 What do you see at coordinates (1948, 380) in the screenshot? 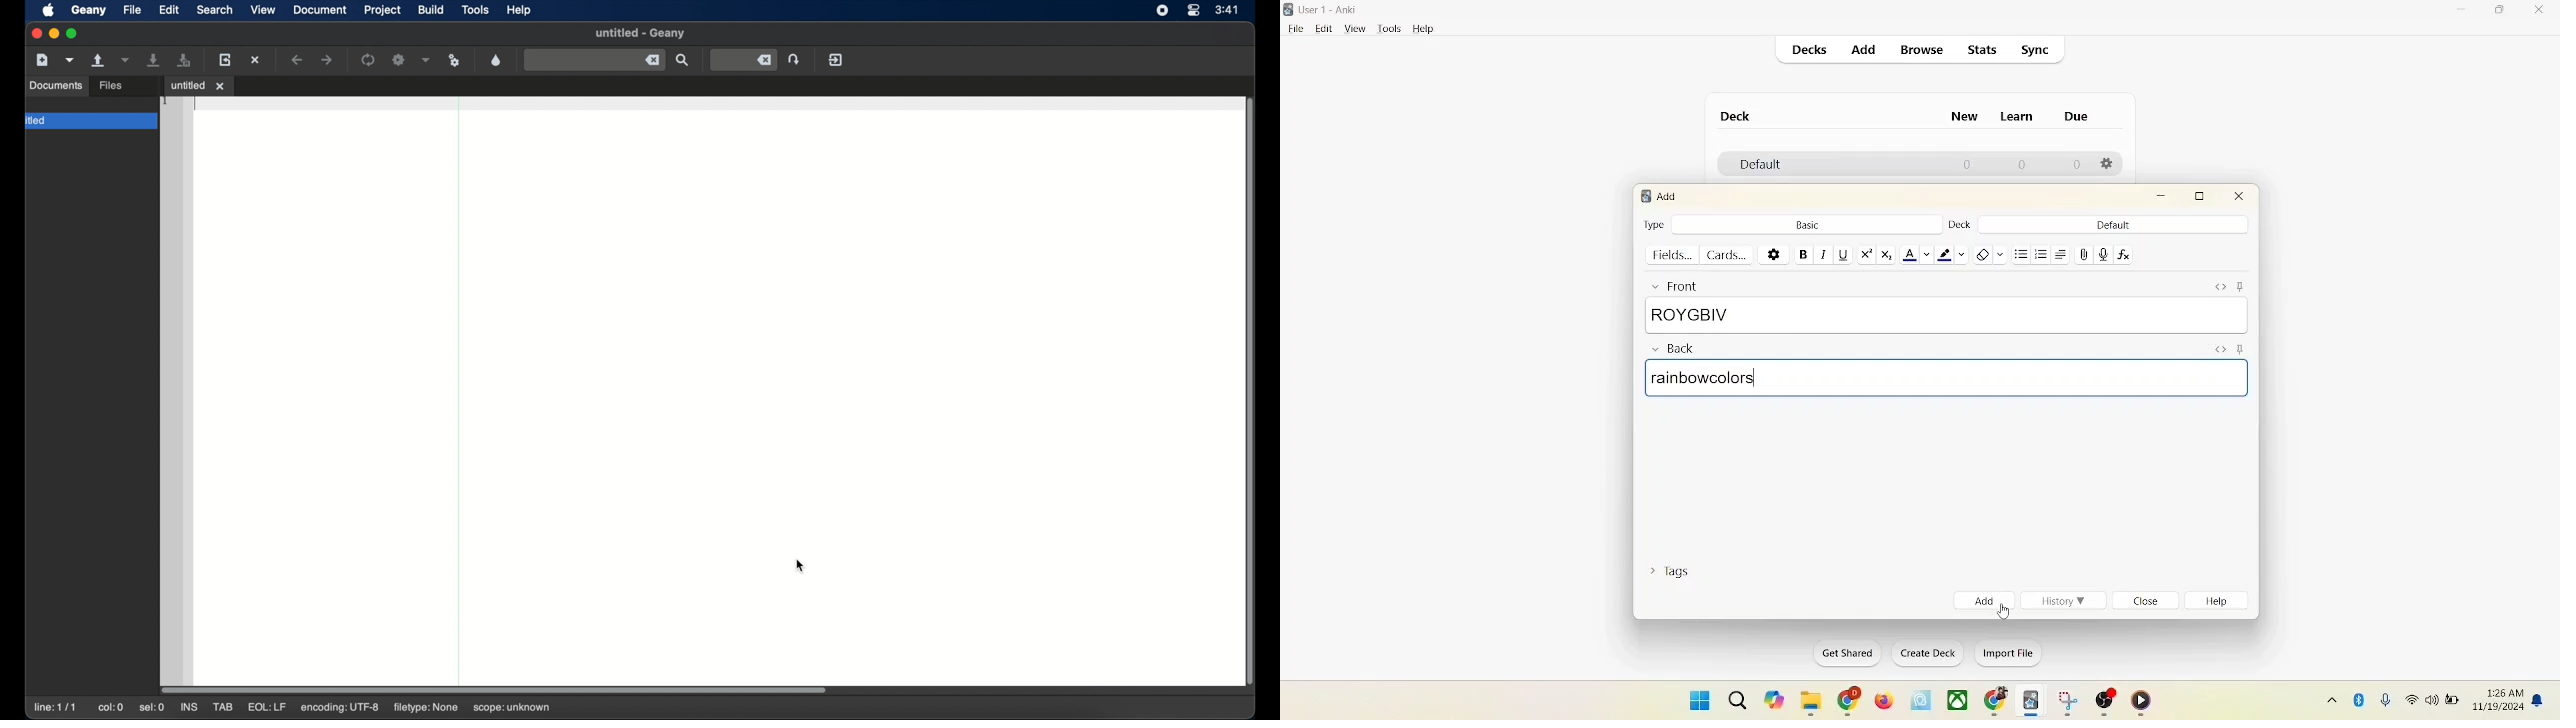
I see `rainbowcolors` at bounding box center [1948, 380].